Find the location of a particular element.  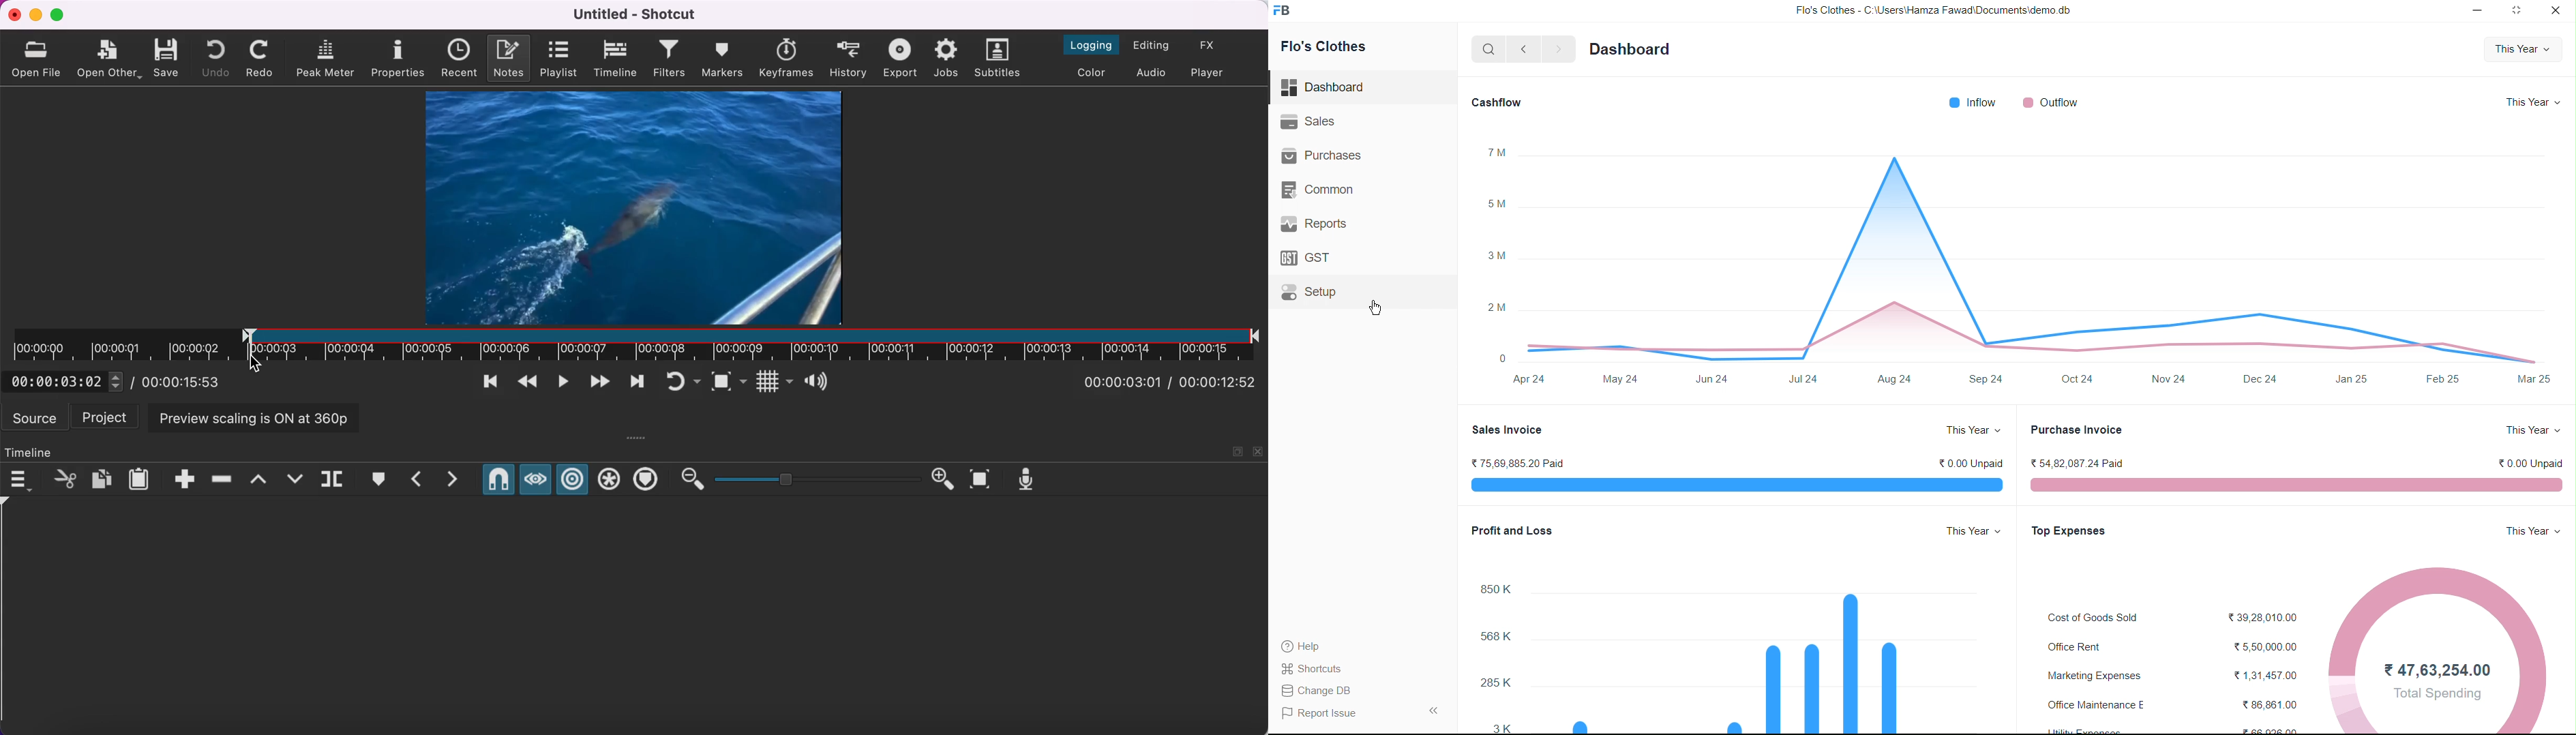

Total Spending is located at coordinates (2440, 693).